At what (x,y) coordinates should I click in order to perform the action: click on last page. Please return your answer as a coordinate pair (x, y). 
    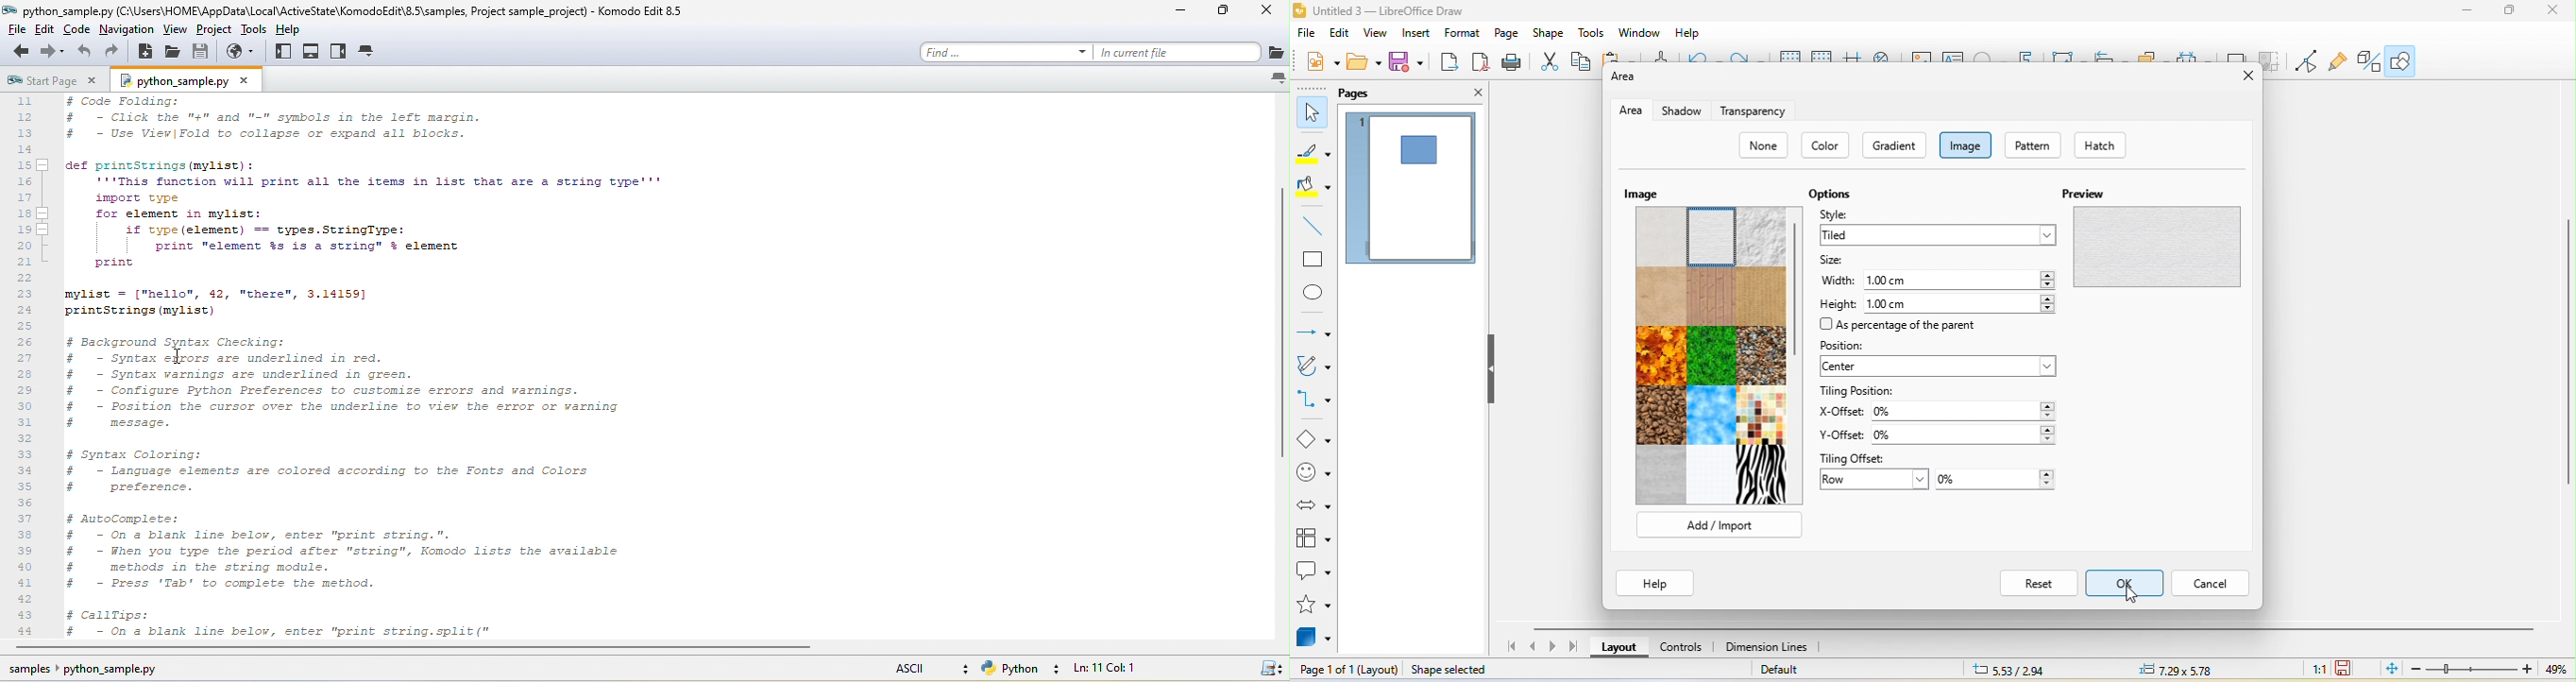
    Looking at the image, I should click on (1571, 647).